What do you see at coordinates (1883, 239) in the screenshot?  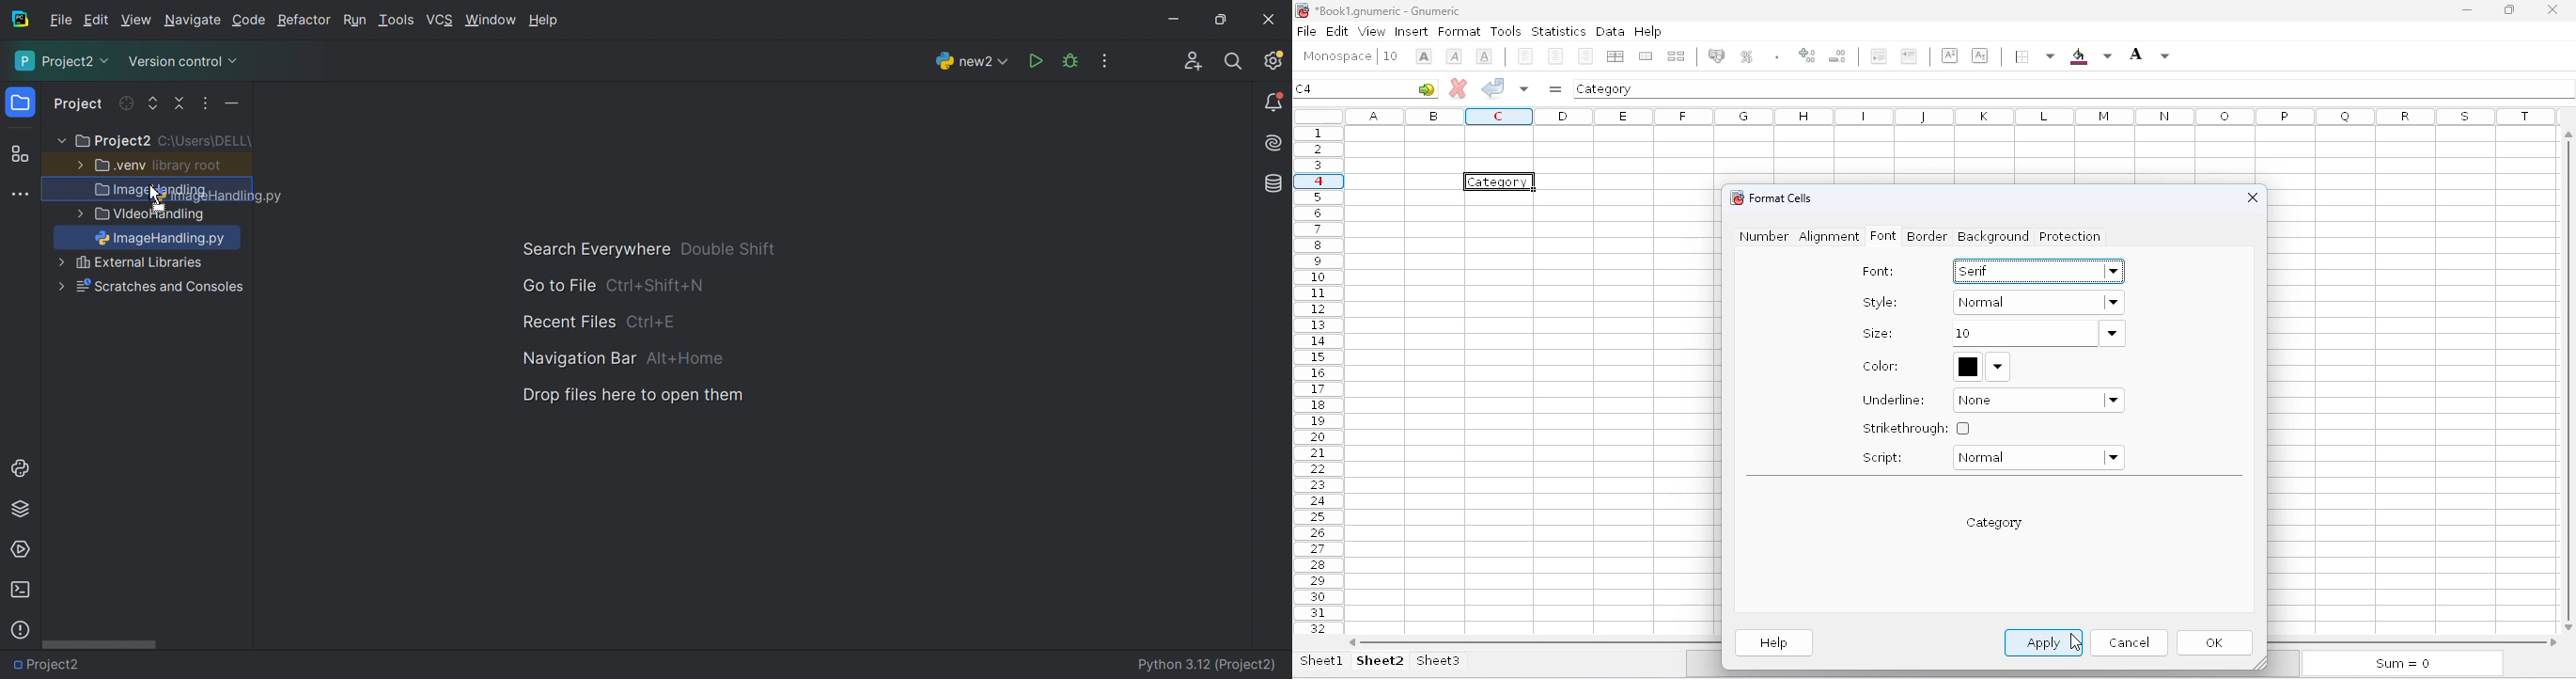 I see `Font` at bounding box center [1883, 239].